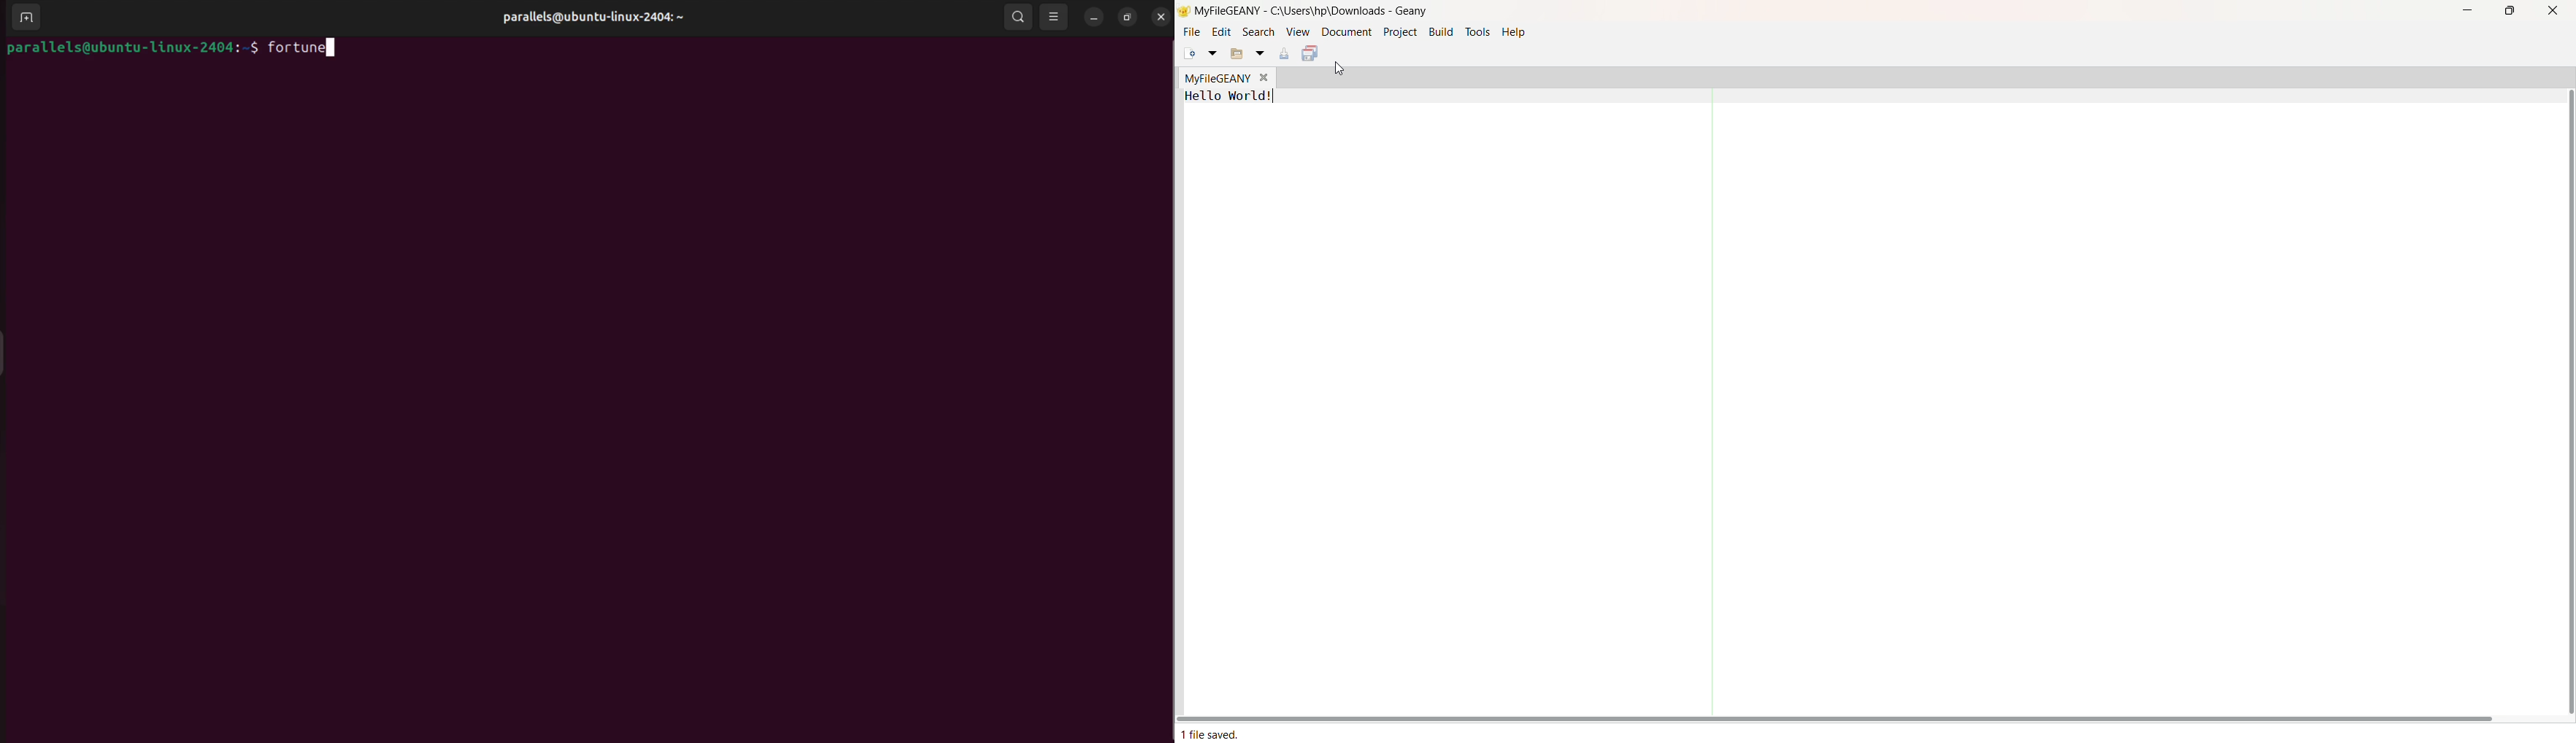  I want to click on Tools, so click(1479, 31).